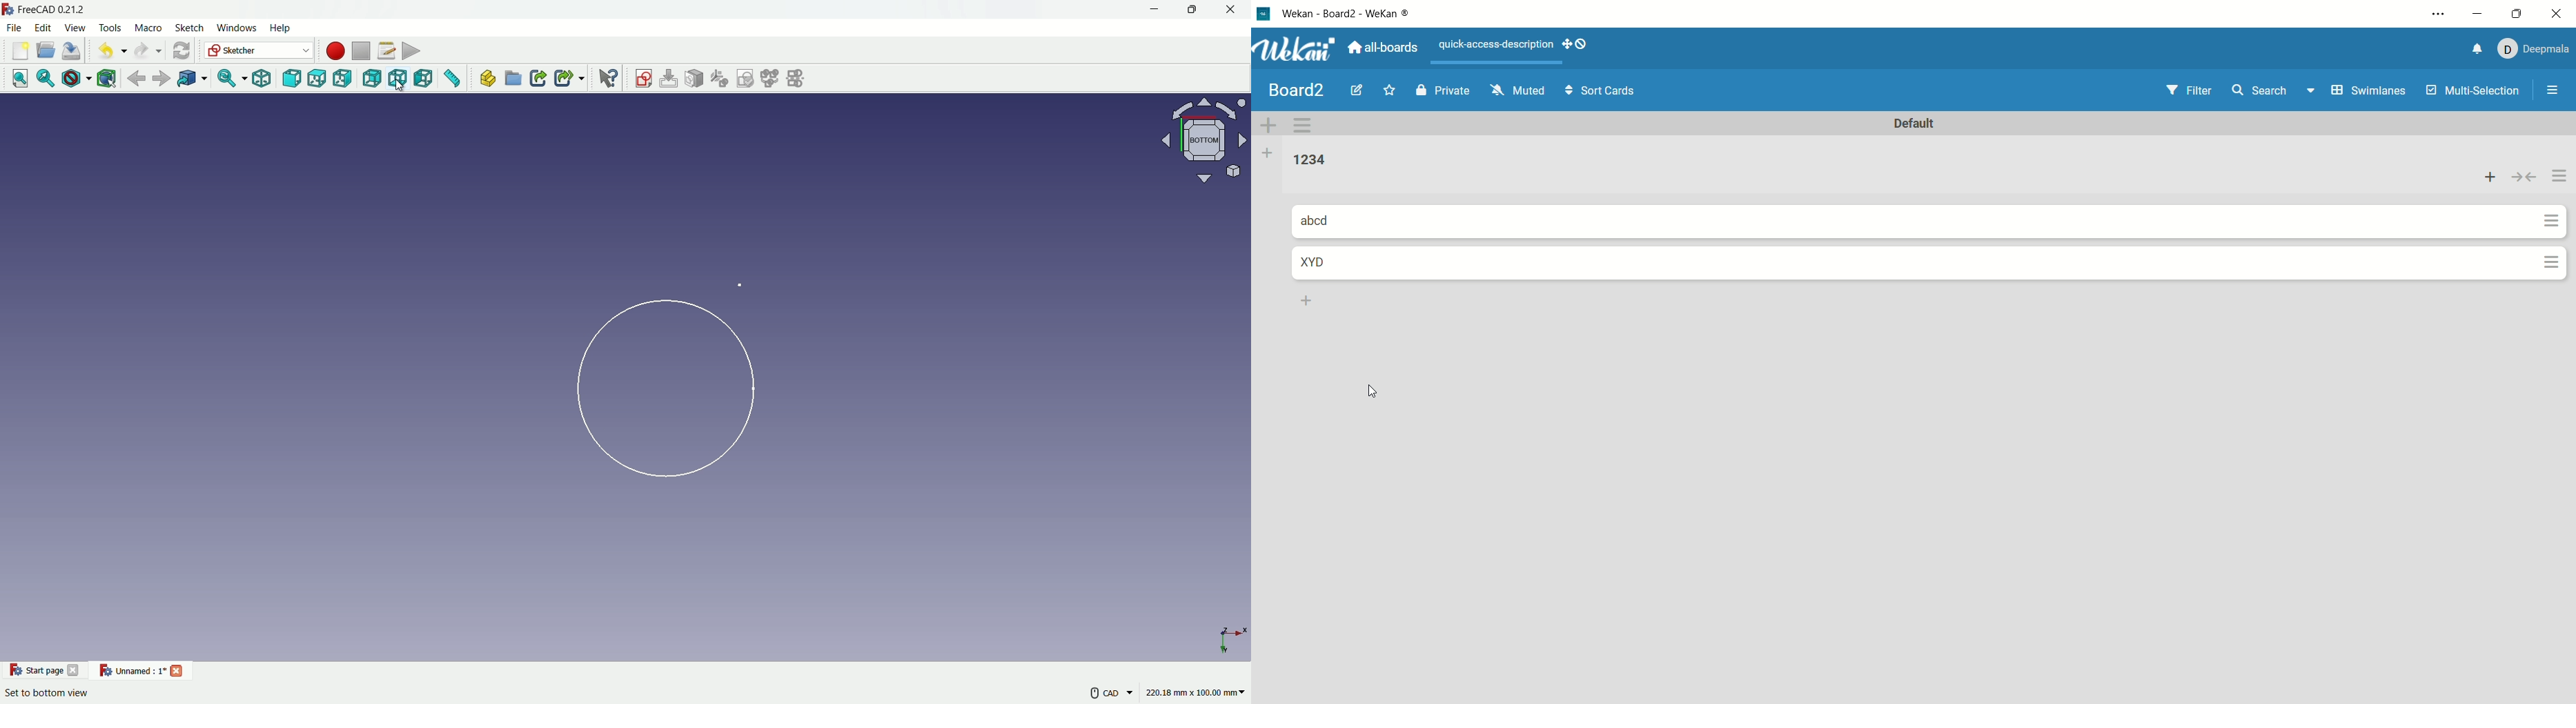 This screenshot has height=728, width=2576. Describe the element at coordinates (237, 29) in the screenshot. I see `windows menu` at that location.